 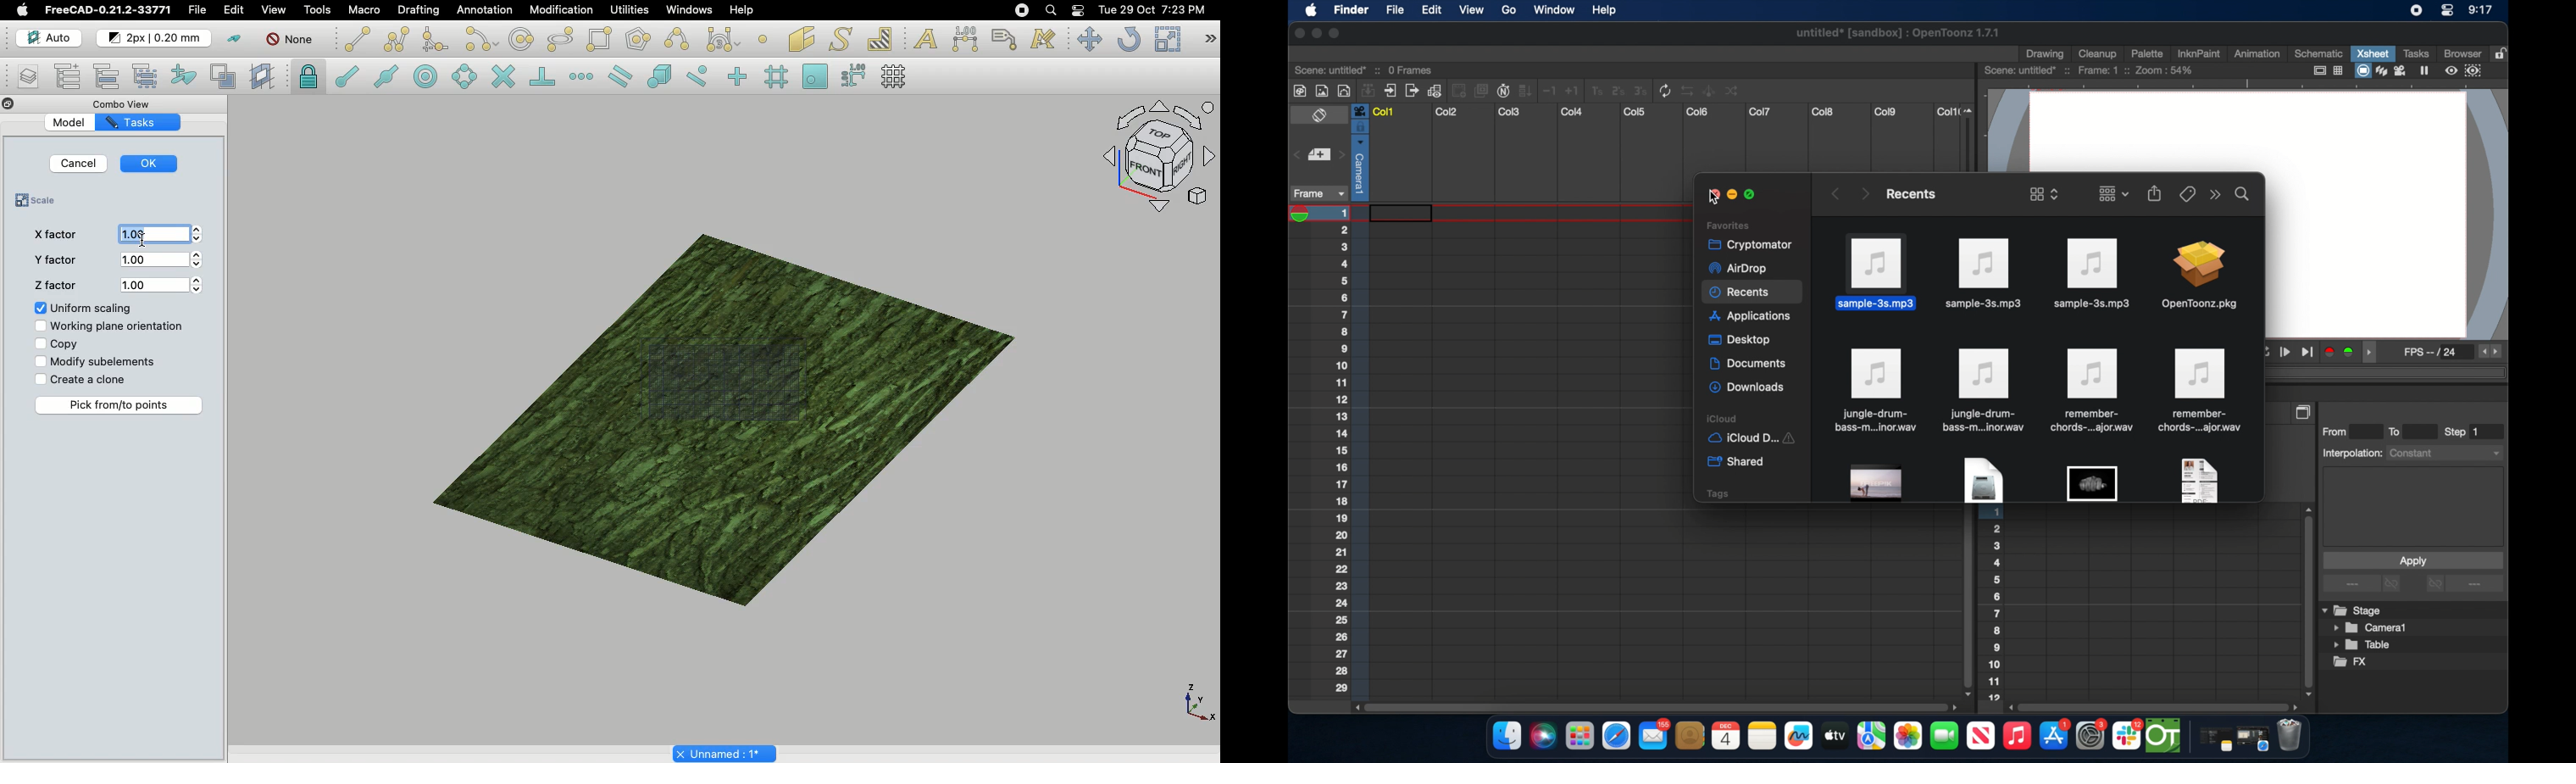 I want to click on 100, so click(x=164, y=261).